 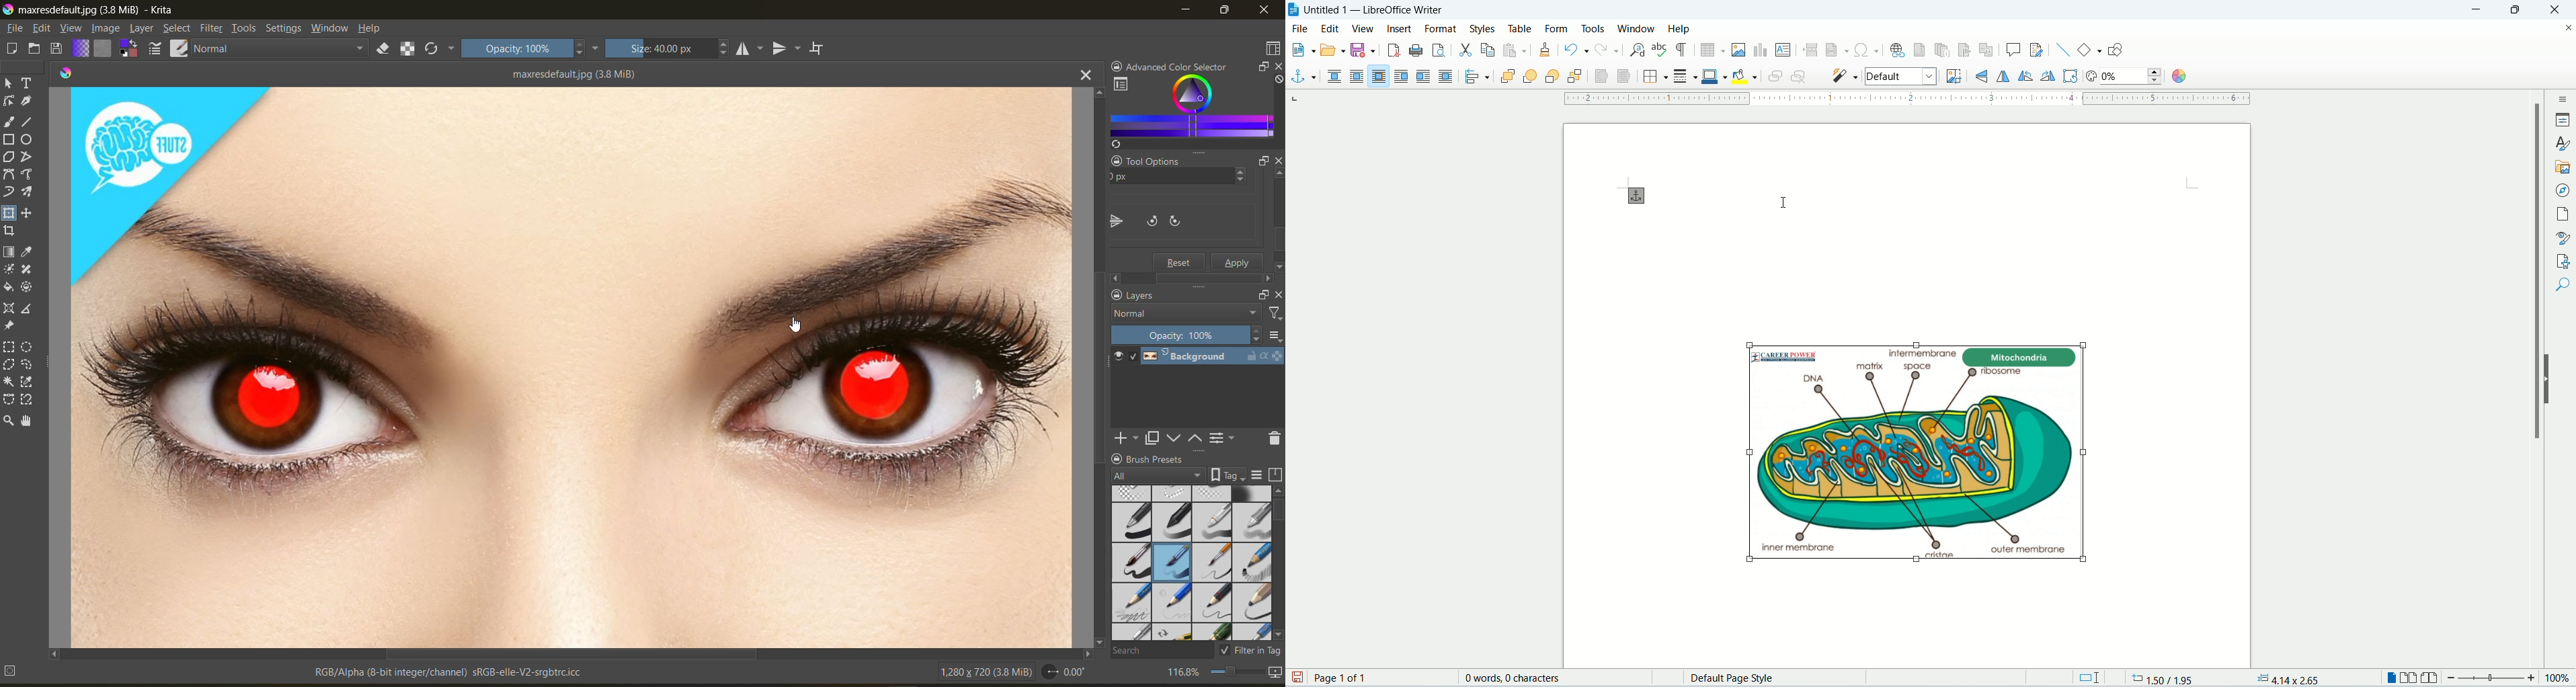 I want to click on normal, so click(x=1186, y=313).